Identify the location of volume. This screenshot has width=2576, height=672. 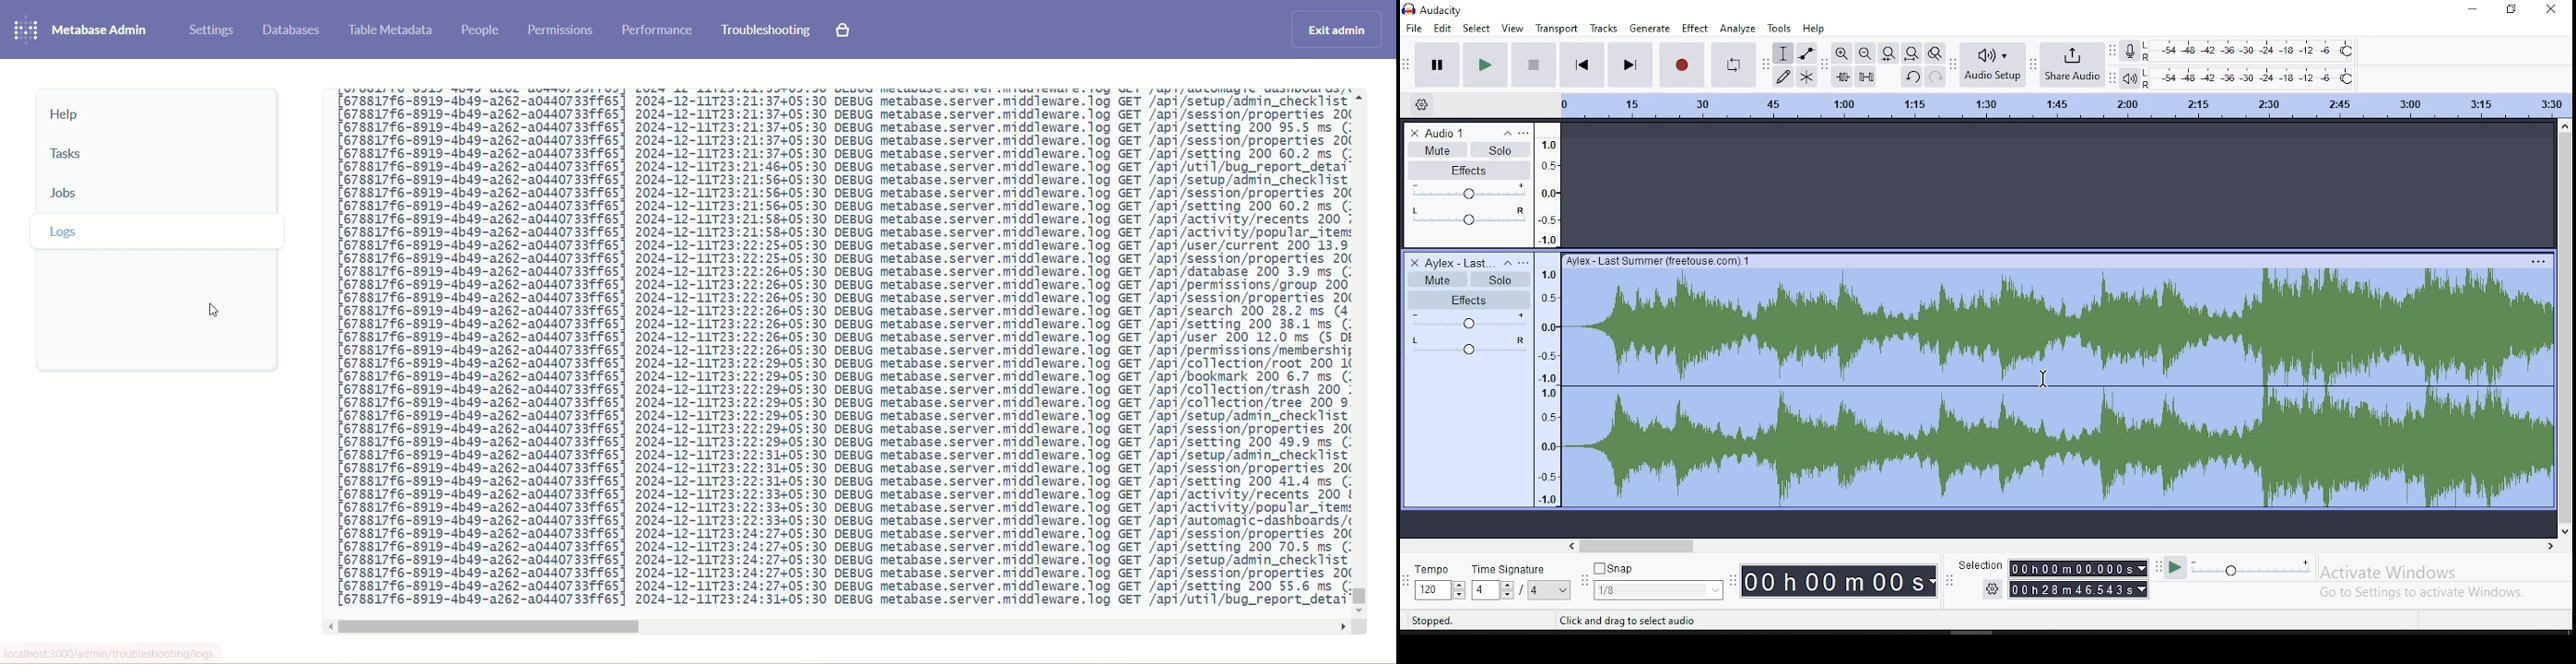
(1473, 323).